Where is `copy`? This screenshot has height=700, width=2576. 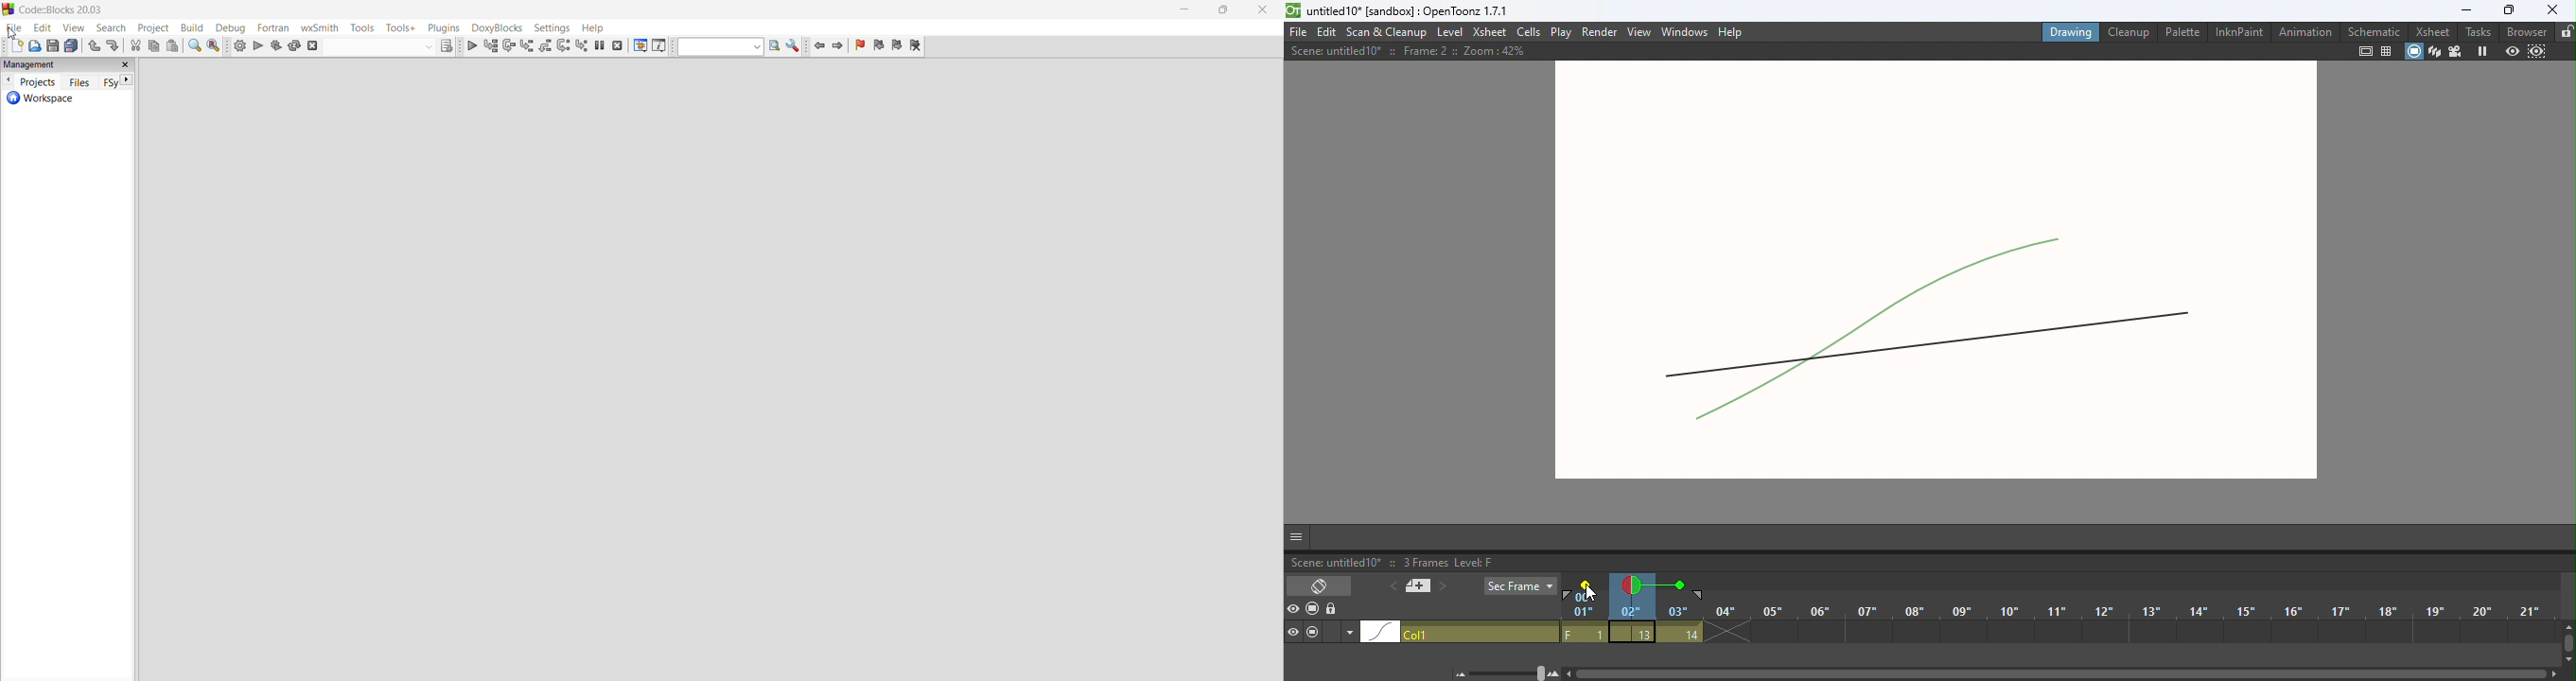 copy is located at coordinates (155, 46).